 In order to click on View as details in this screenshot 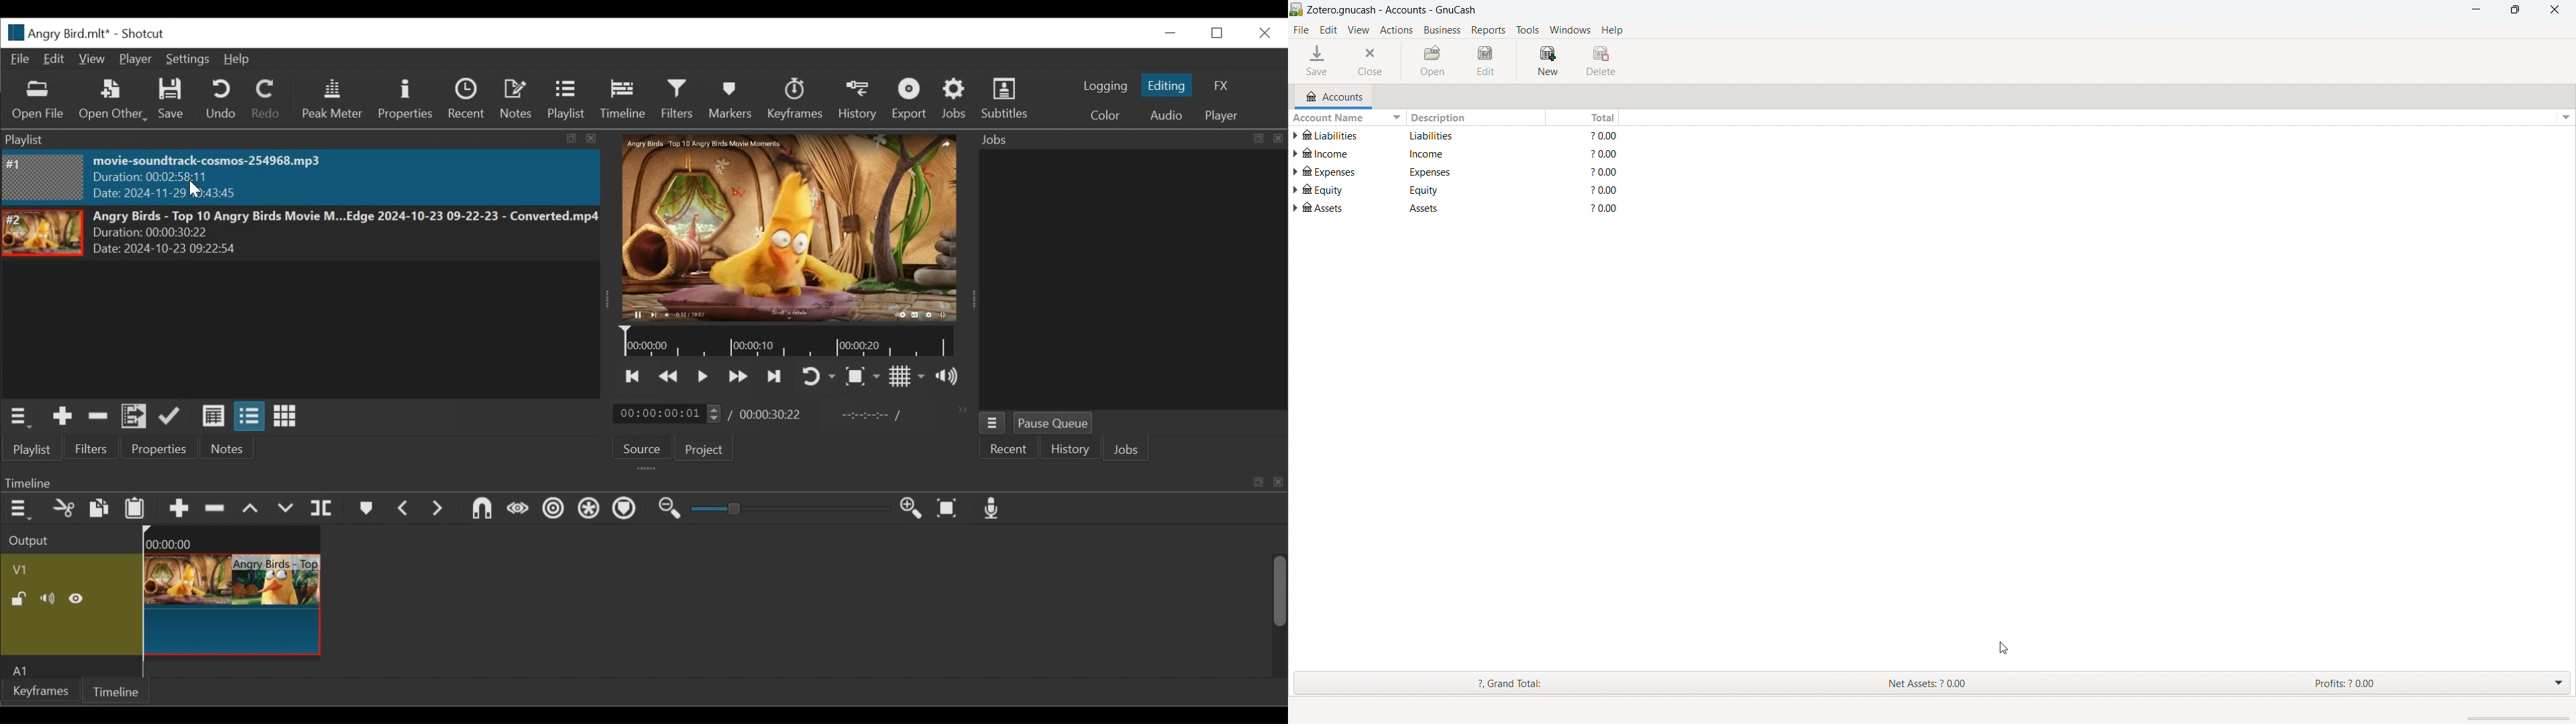, I will do `click(213, 418)`.